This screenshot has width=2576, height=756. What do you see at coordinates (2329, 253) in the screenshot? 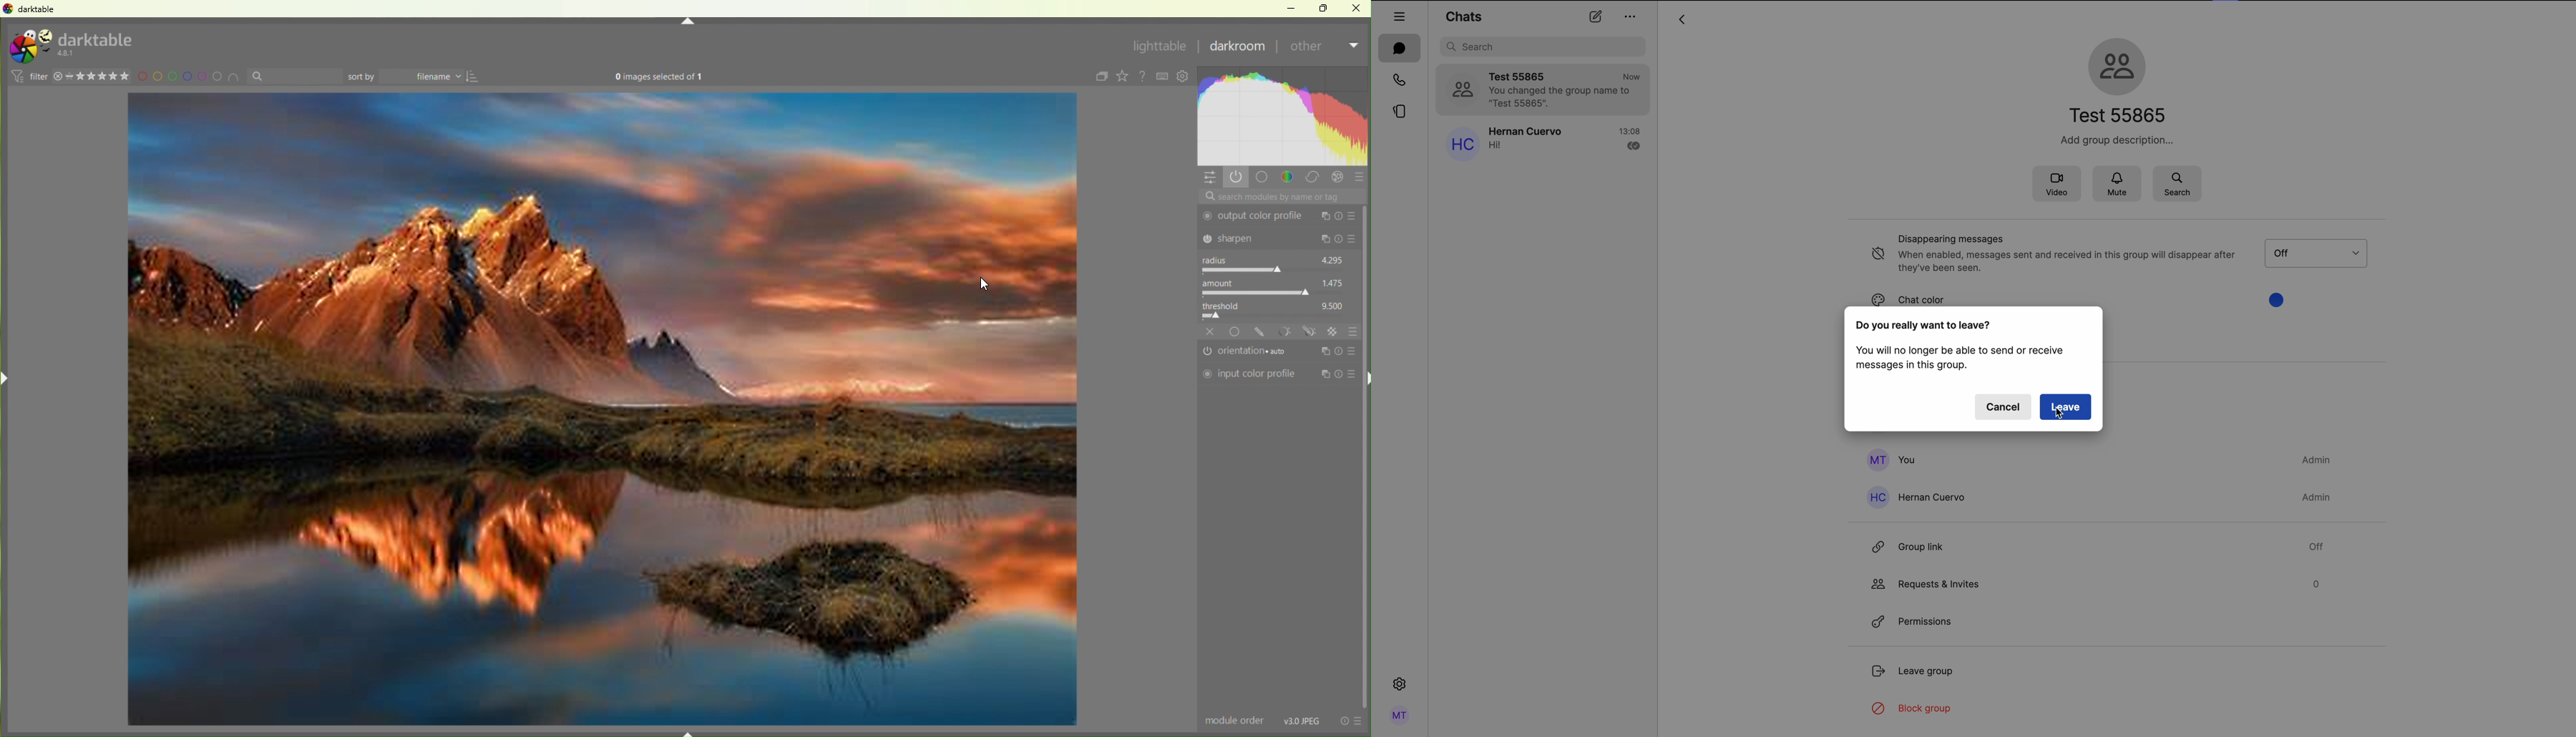
I see `button` at bounding box center [2329, 253].